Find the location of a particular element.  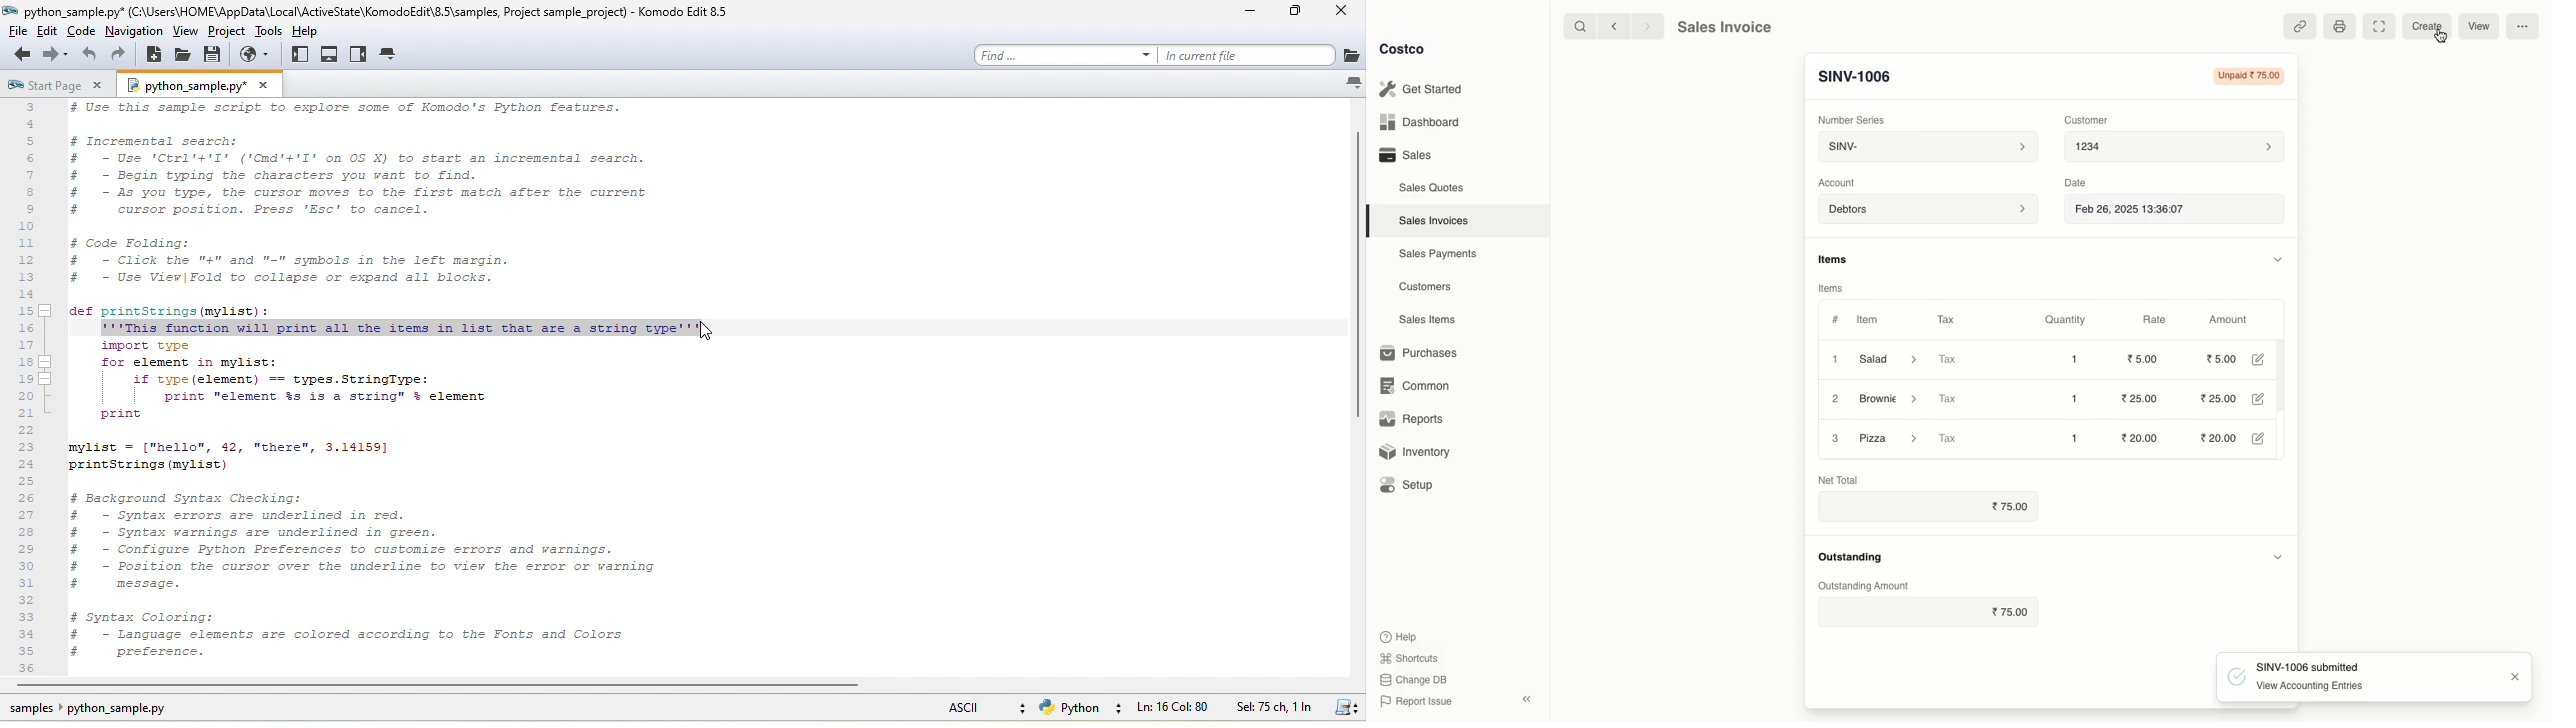

Amount is located at coordinates (2226, 320).